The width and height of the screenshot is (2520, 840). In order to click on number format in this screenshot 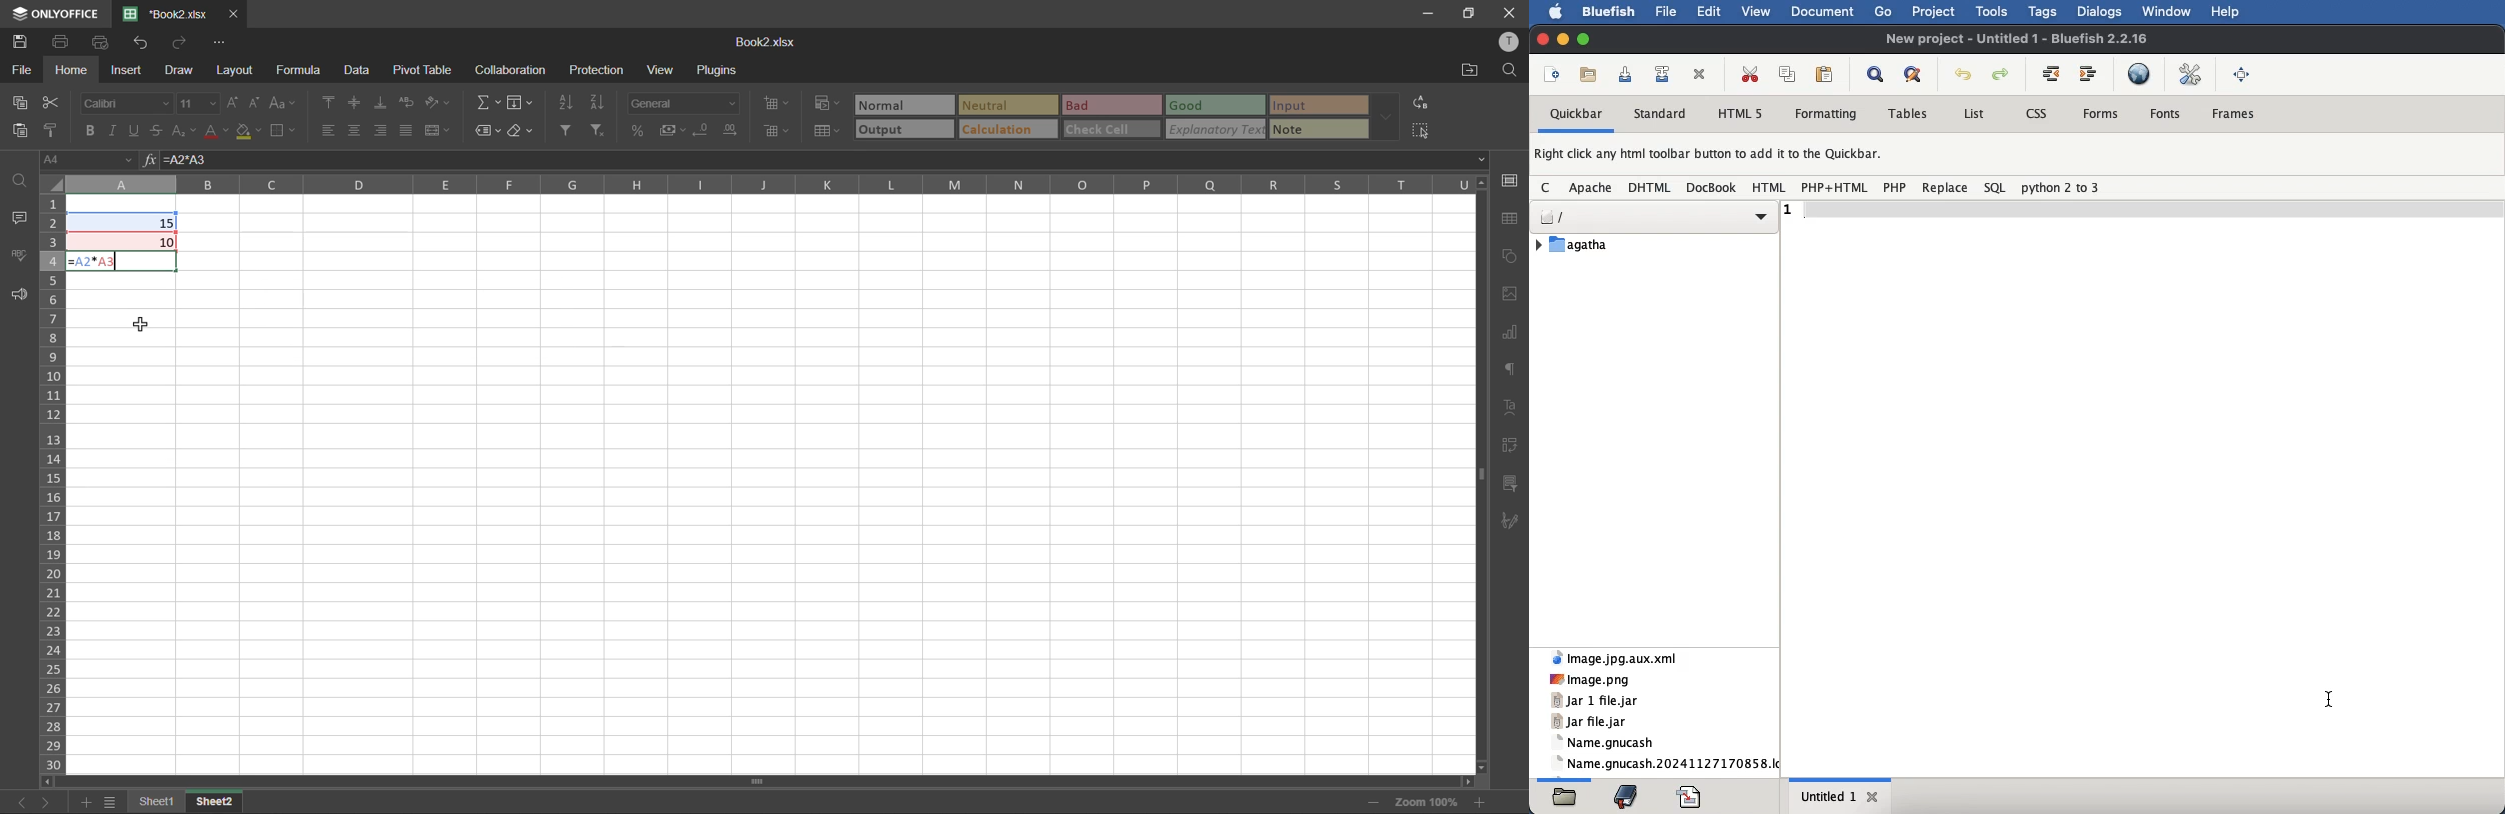, I will do `click(689, 103)`.